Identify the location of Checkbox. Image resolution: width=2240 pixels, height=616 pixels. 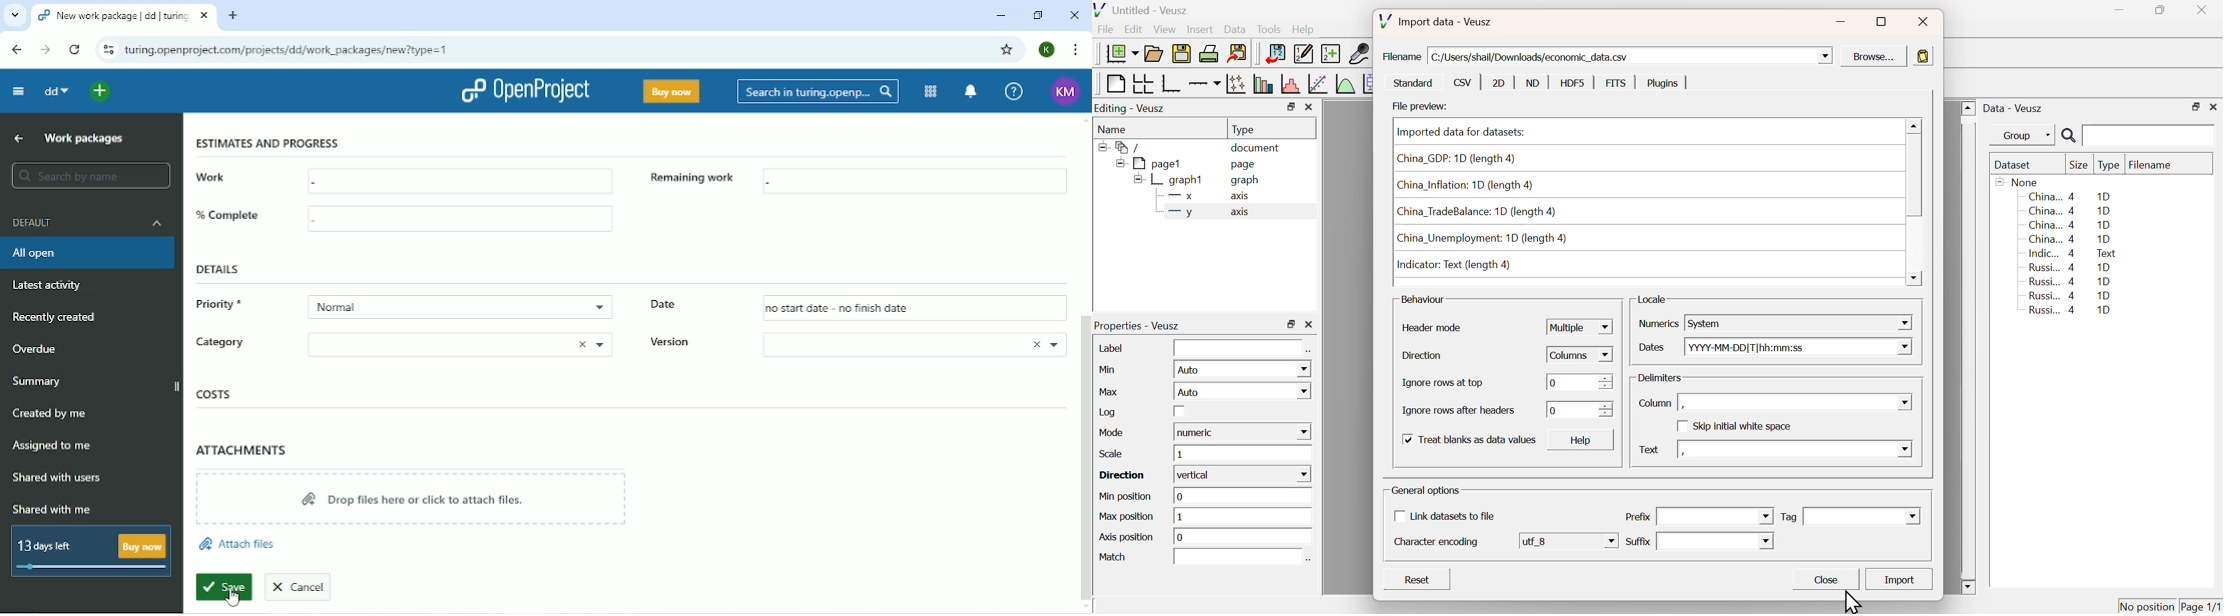
(1179, 411).